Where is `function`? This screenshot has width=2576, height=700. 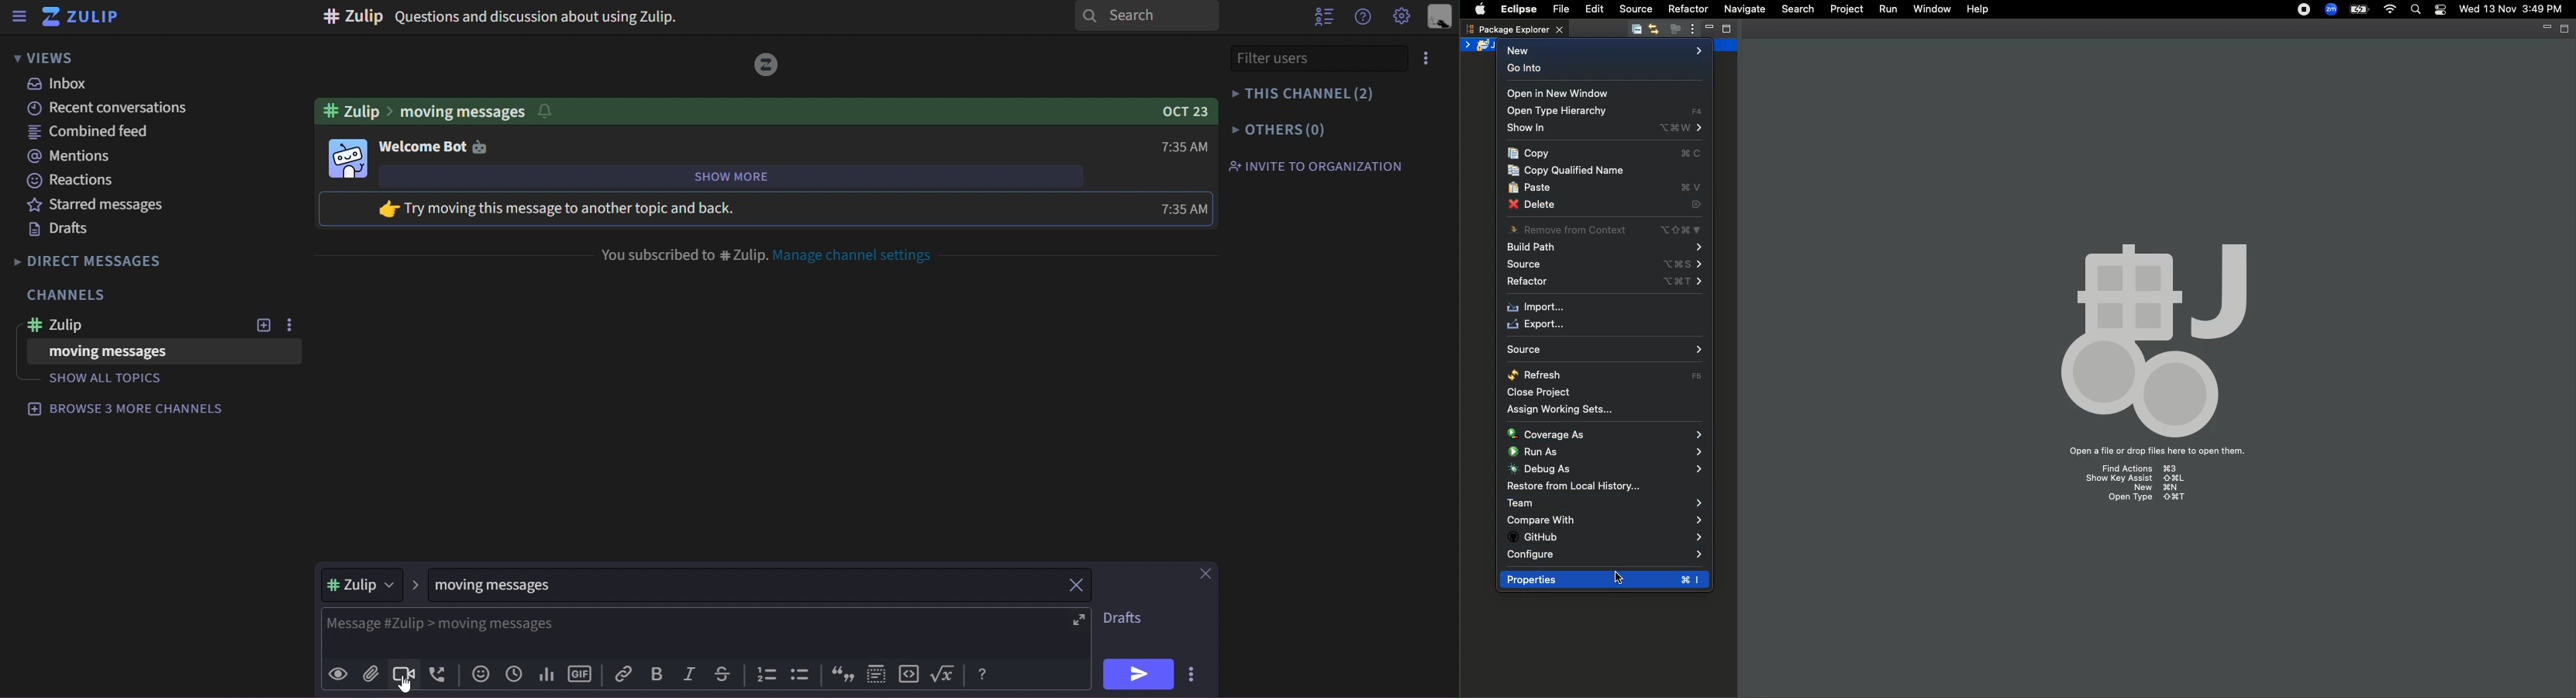 function is located at coordinates (944, 675).